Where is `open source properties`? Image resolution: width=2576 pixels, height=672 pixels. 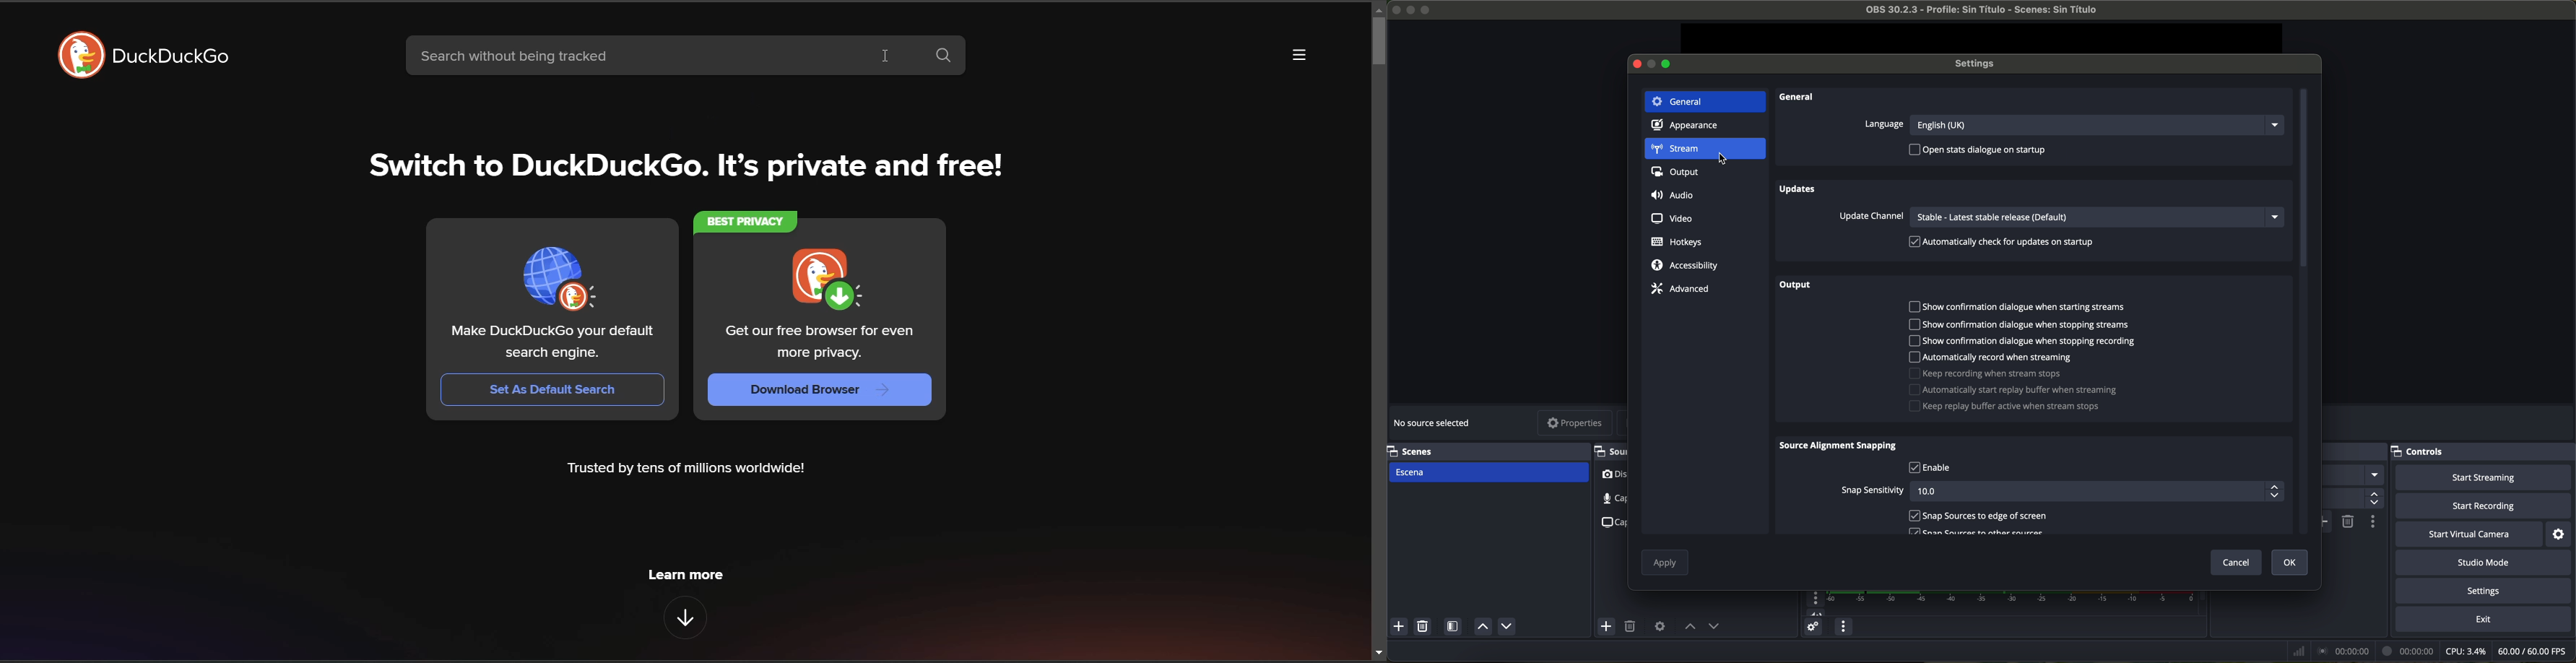
open source properties is located at coordinates (1659, 626).